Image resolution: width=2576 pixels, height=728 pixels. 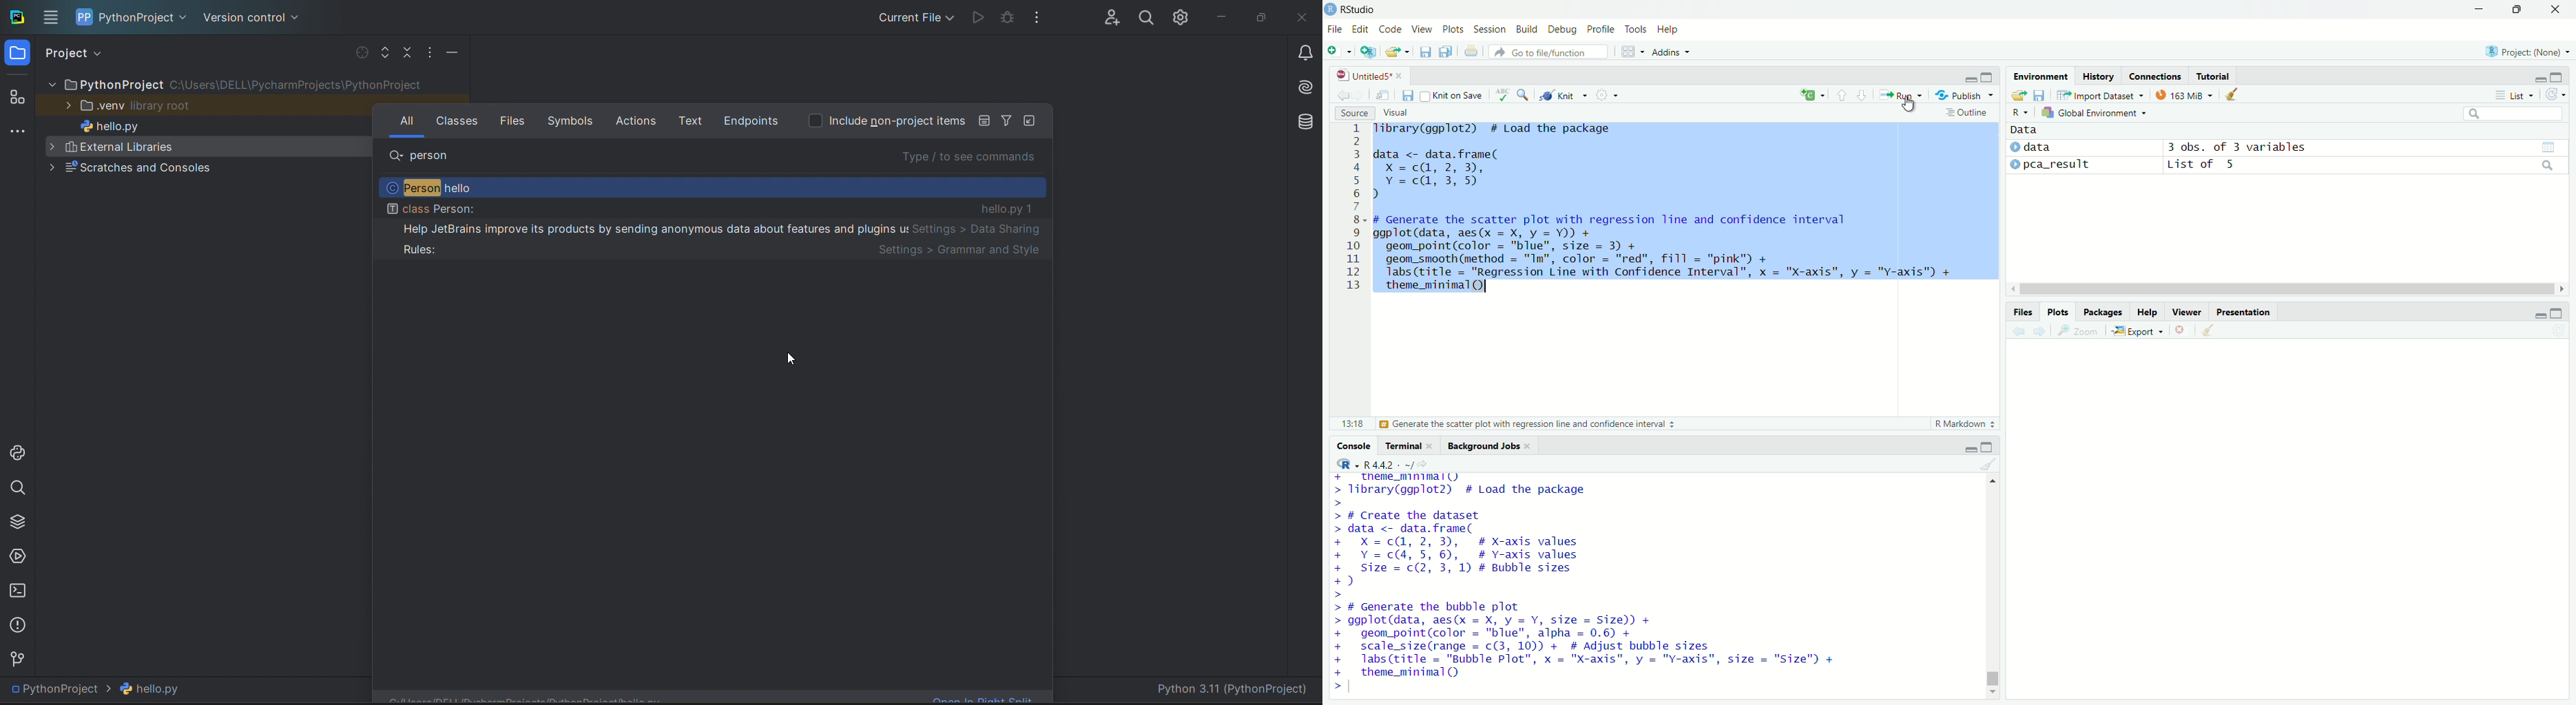 I want to click on Show in new window, so click(x=1383, y=95).